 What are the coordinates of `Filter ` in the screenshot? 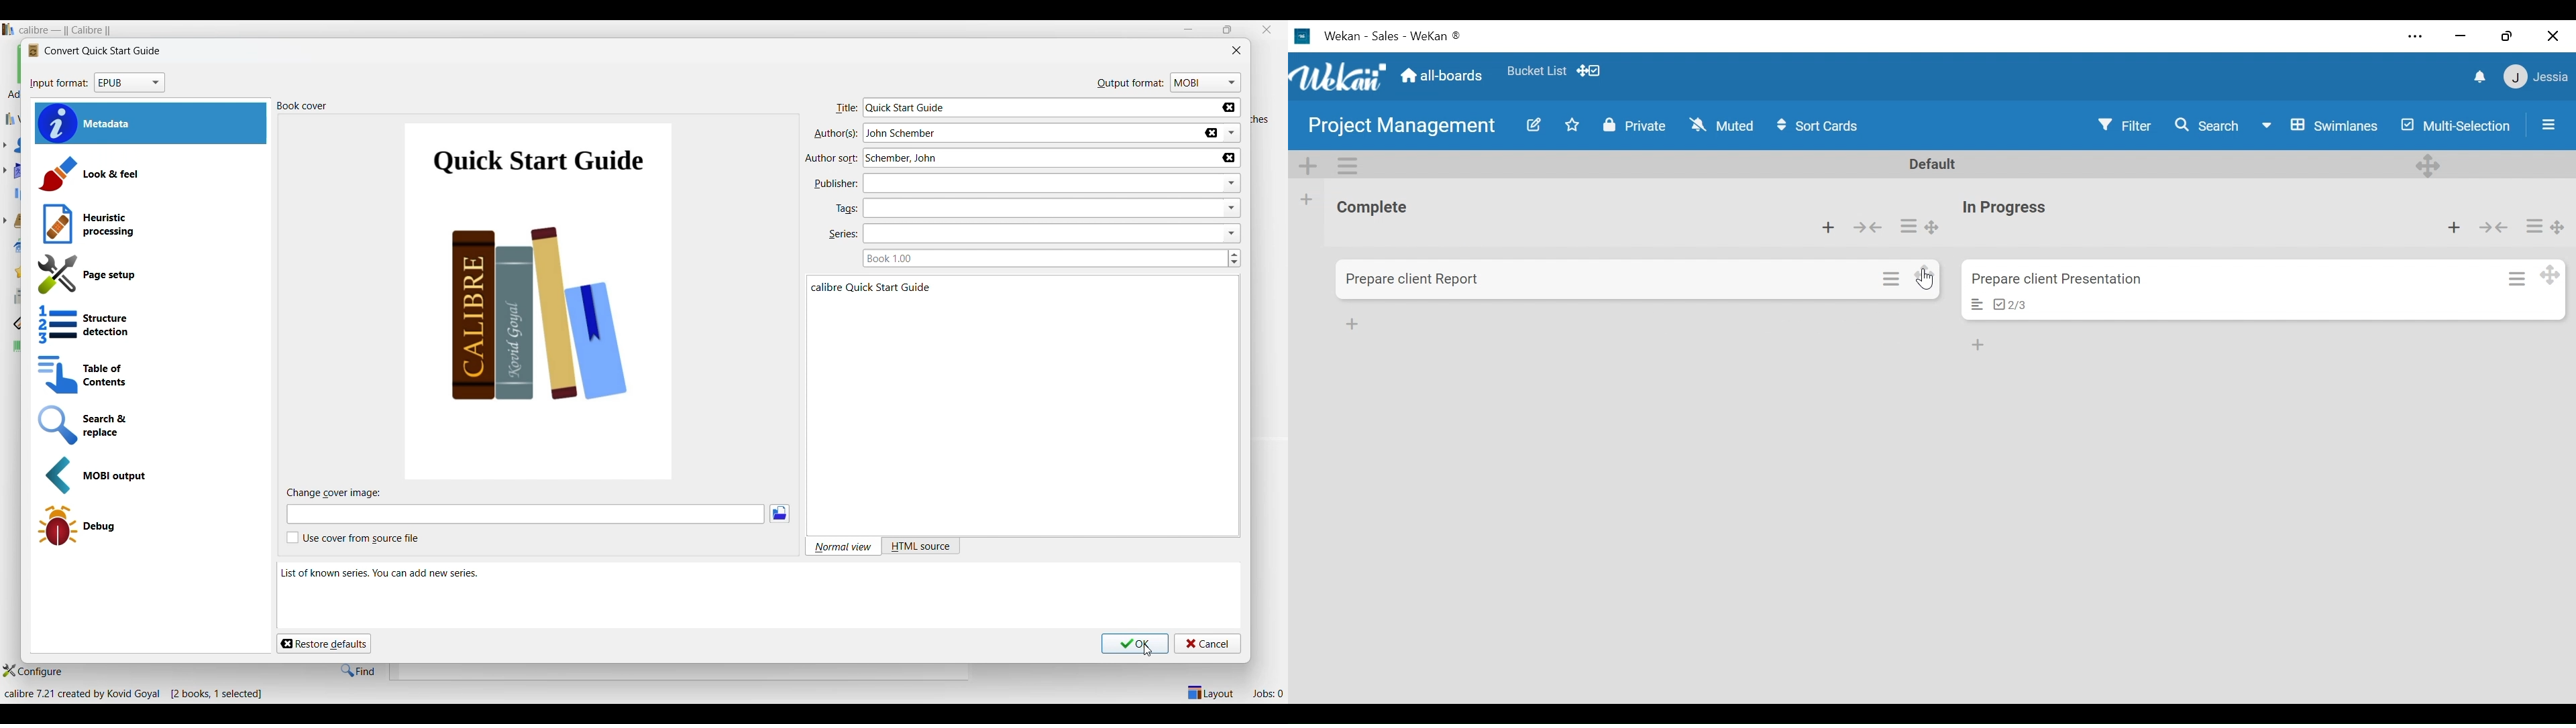 It's located at (2126, 127).